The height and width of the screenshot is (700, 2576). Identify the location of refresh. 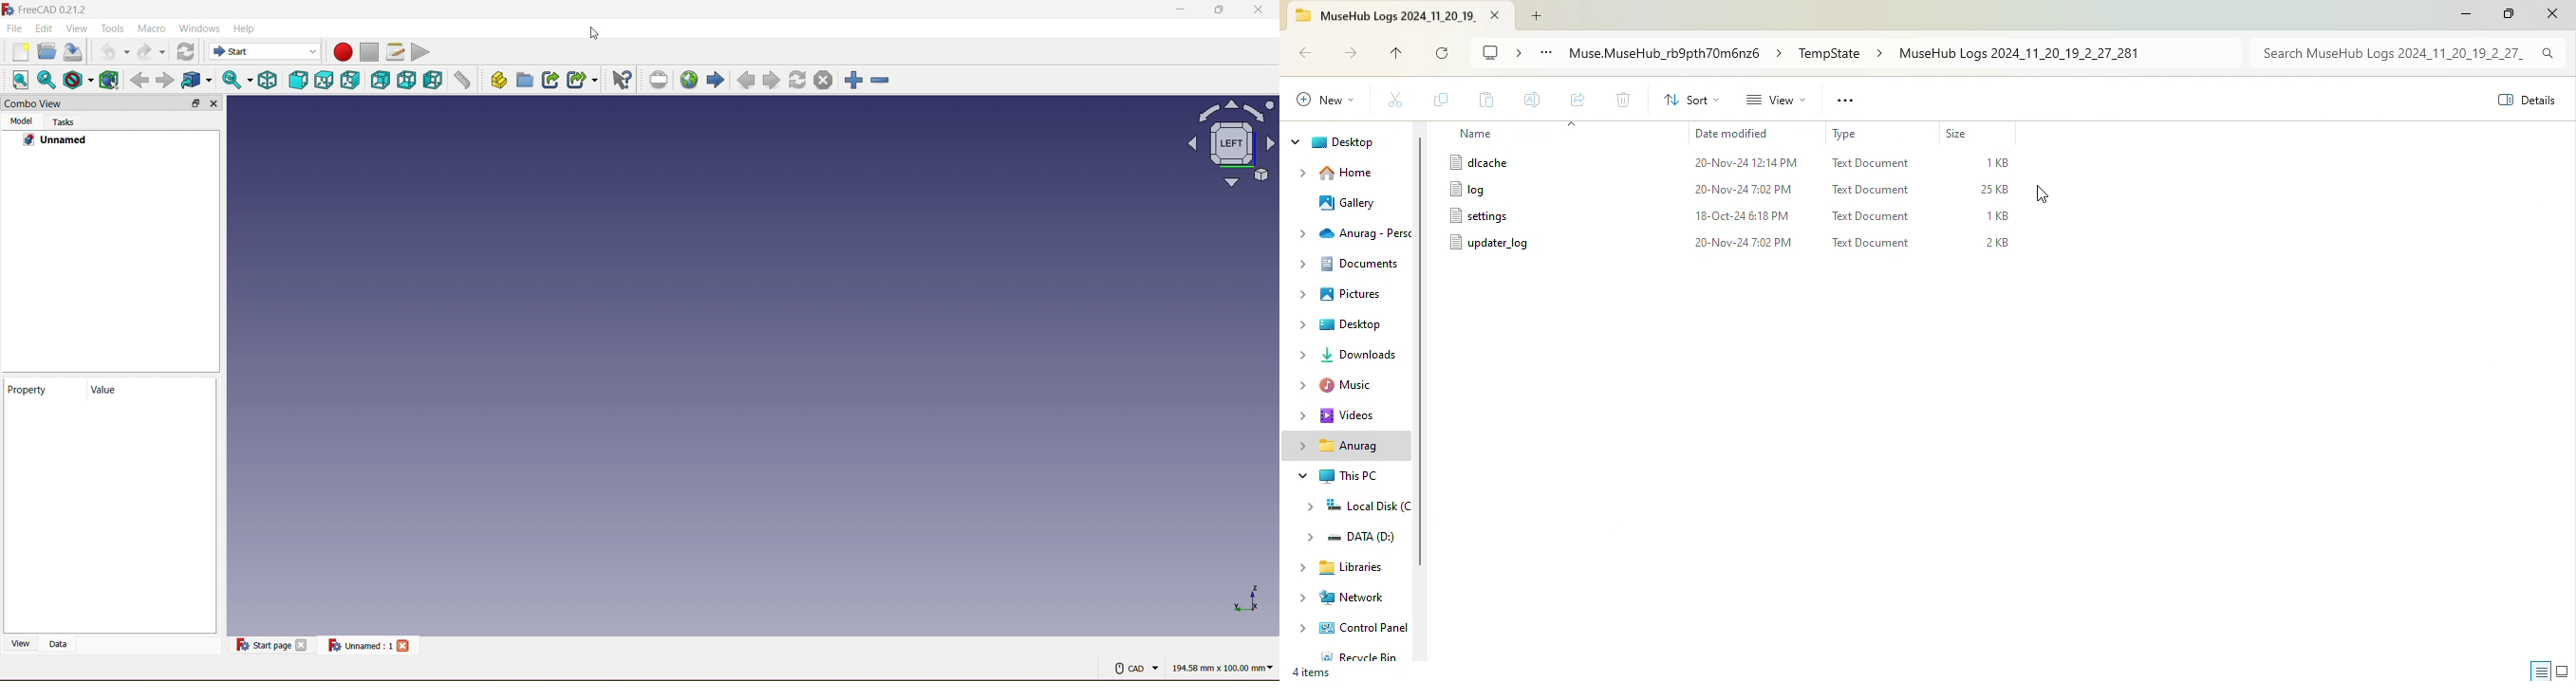
(1446, 54).